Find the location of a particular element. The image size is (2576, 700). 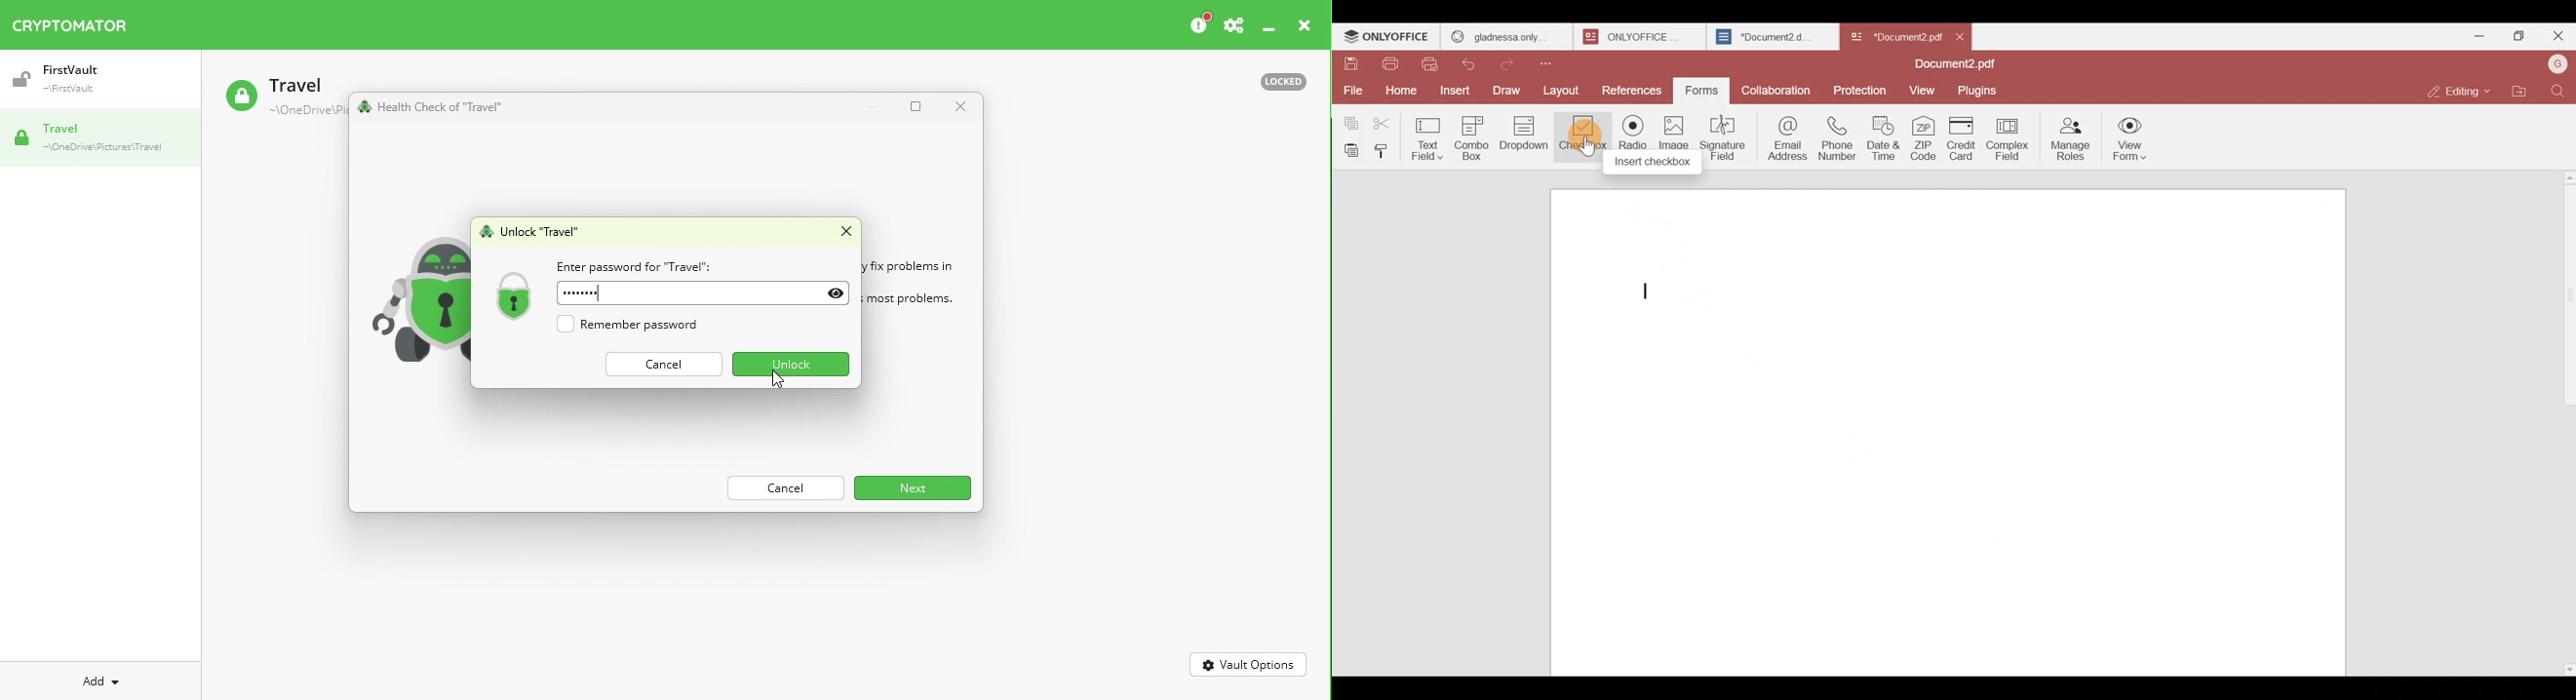

Unlock is located at coordinates (789, 365).